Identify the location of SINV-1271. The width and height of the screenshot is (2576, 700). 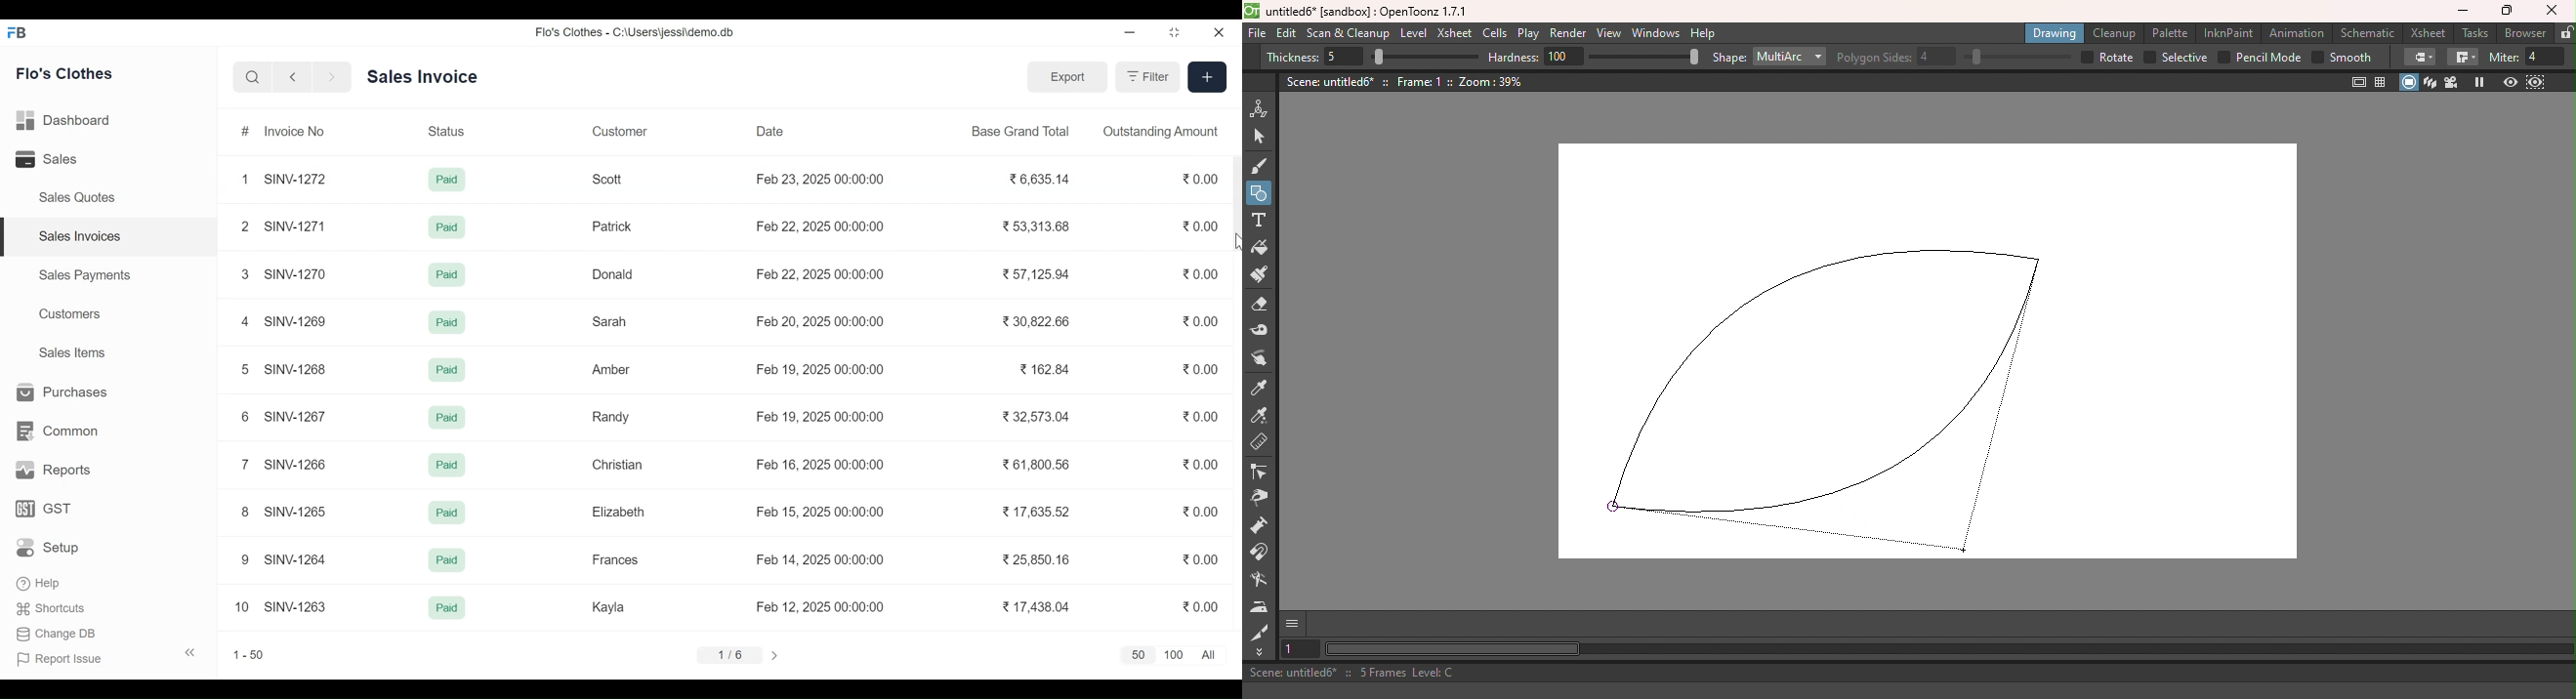
(299, 227).